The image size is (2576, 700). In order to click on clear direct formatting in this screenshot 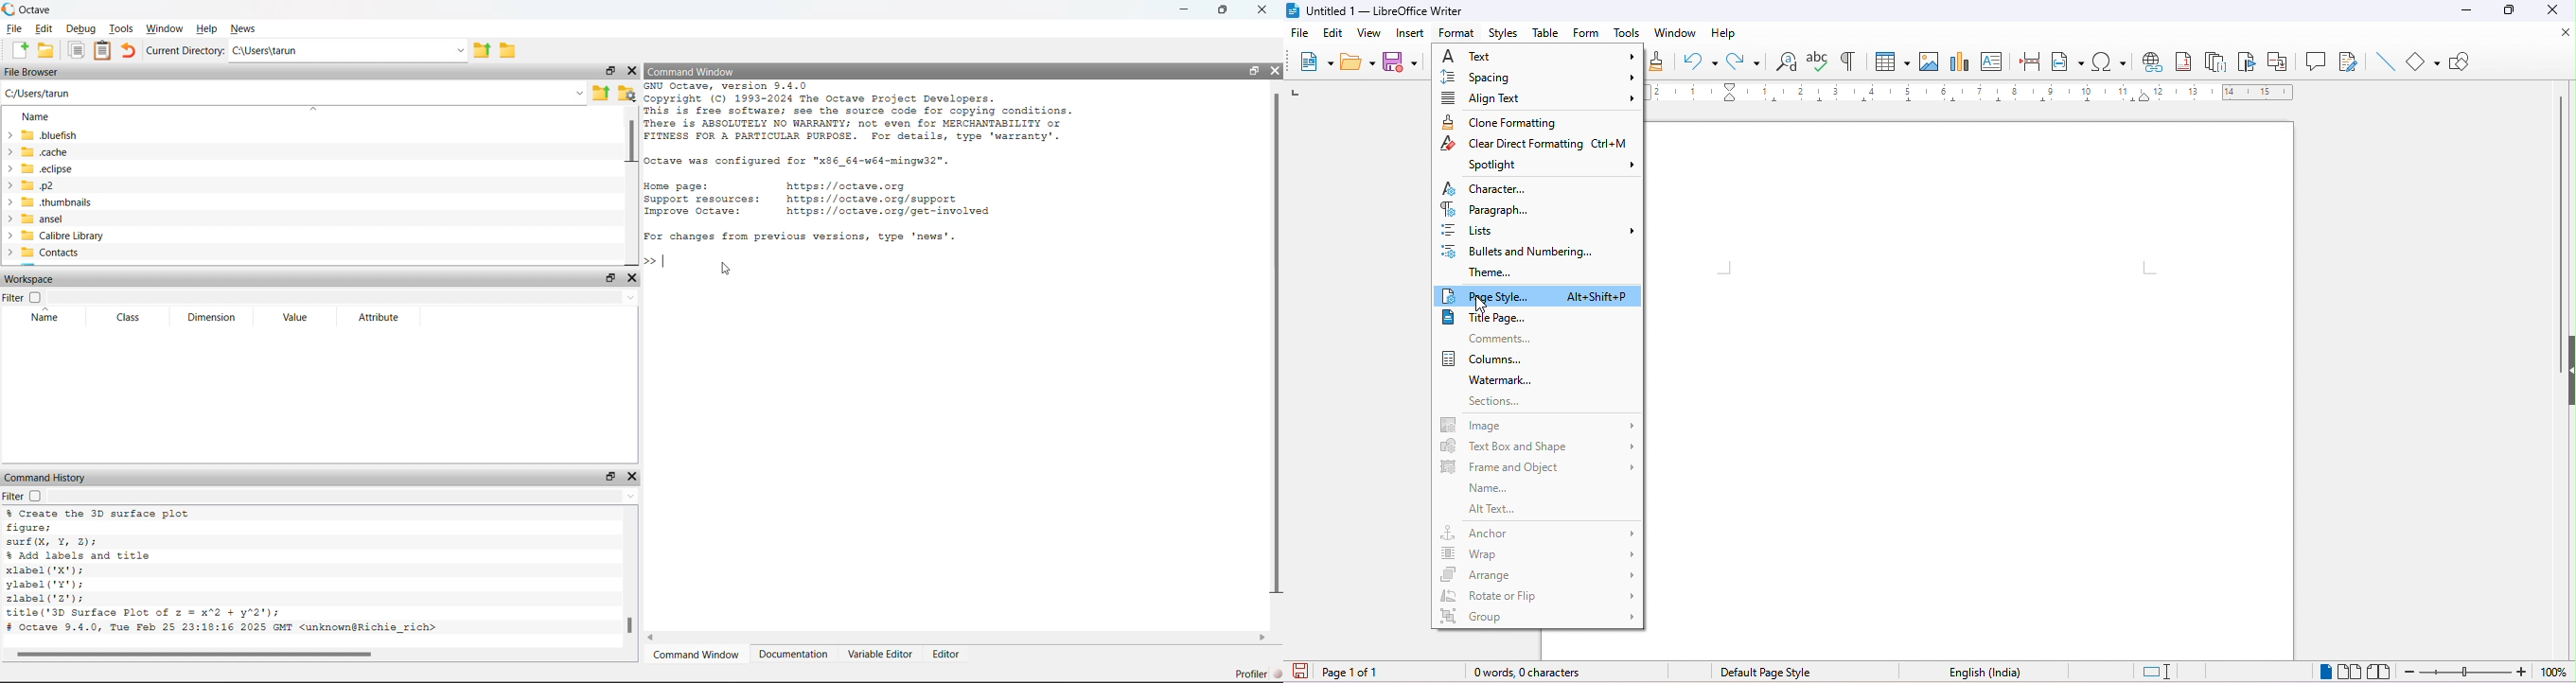, I will do `click(1526, 145)`.